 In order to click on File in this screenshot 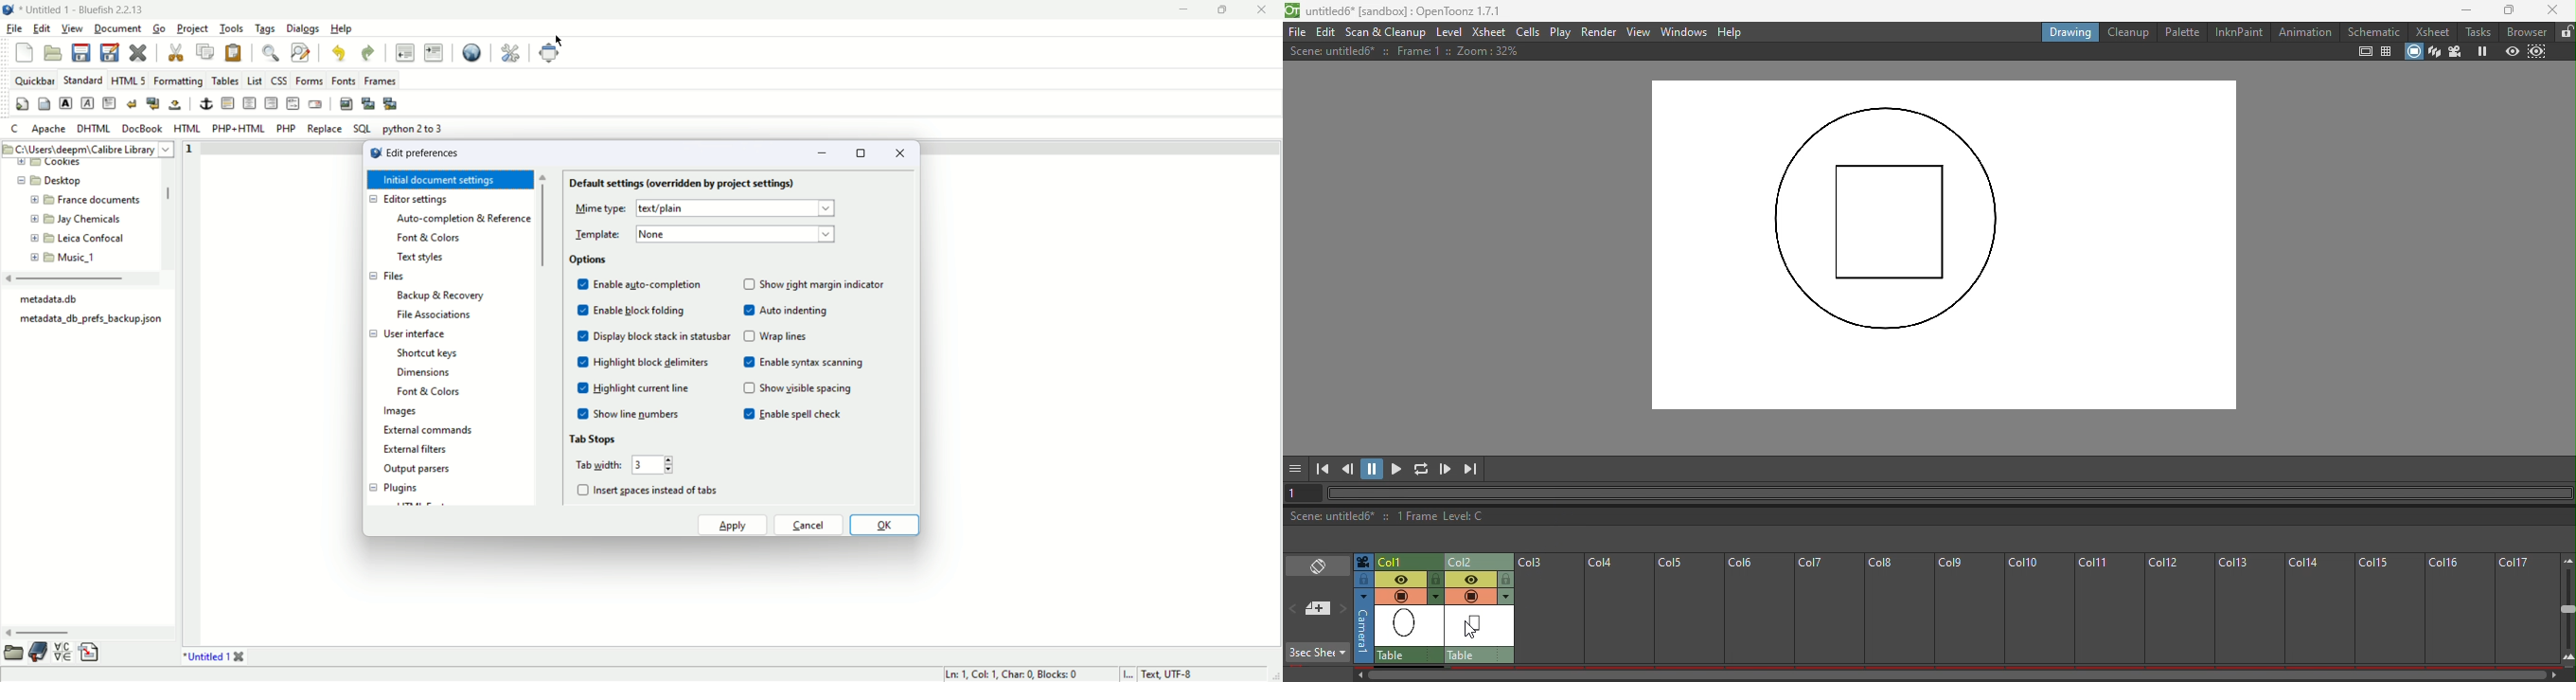, I will do `click(1298, 31)`.